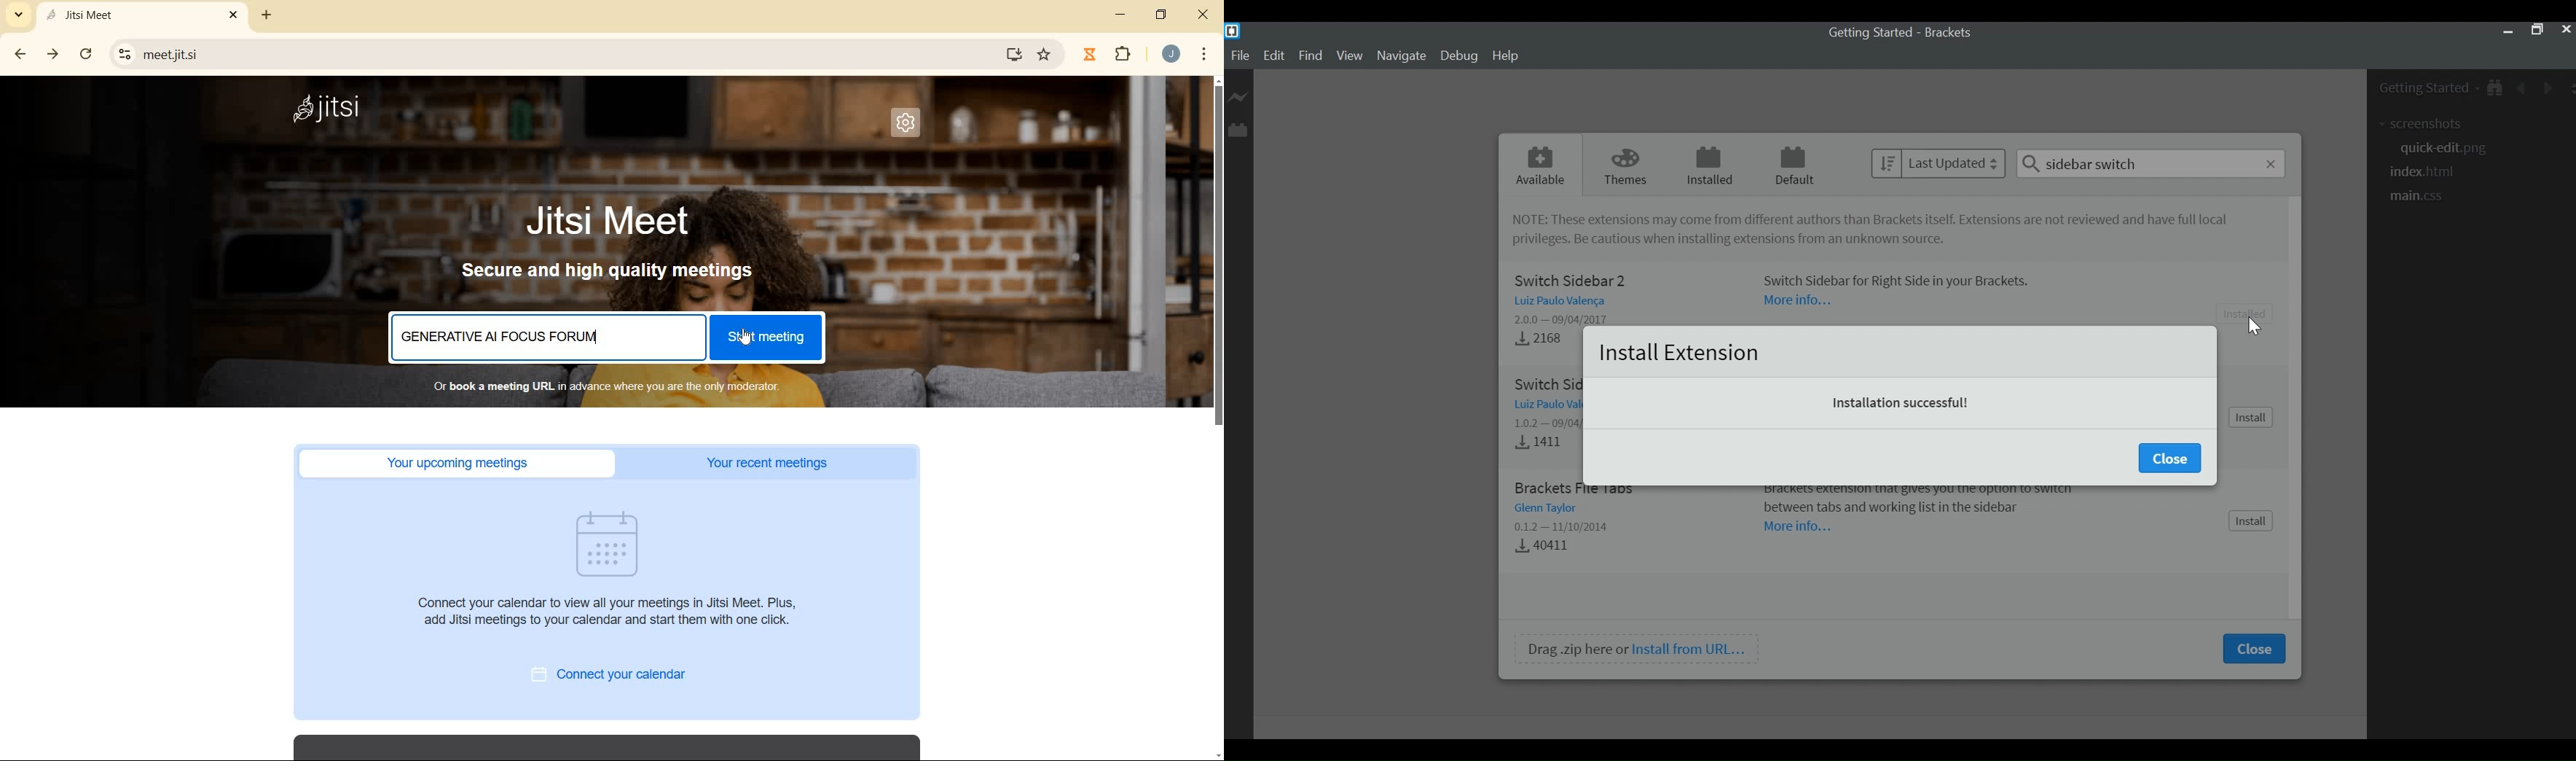 This screenshot has width=2576, height=784. What do you see at coordinates (2508, 31) in the screenshot?
I see `minimize` at bounding box center [2508, 31].